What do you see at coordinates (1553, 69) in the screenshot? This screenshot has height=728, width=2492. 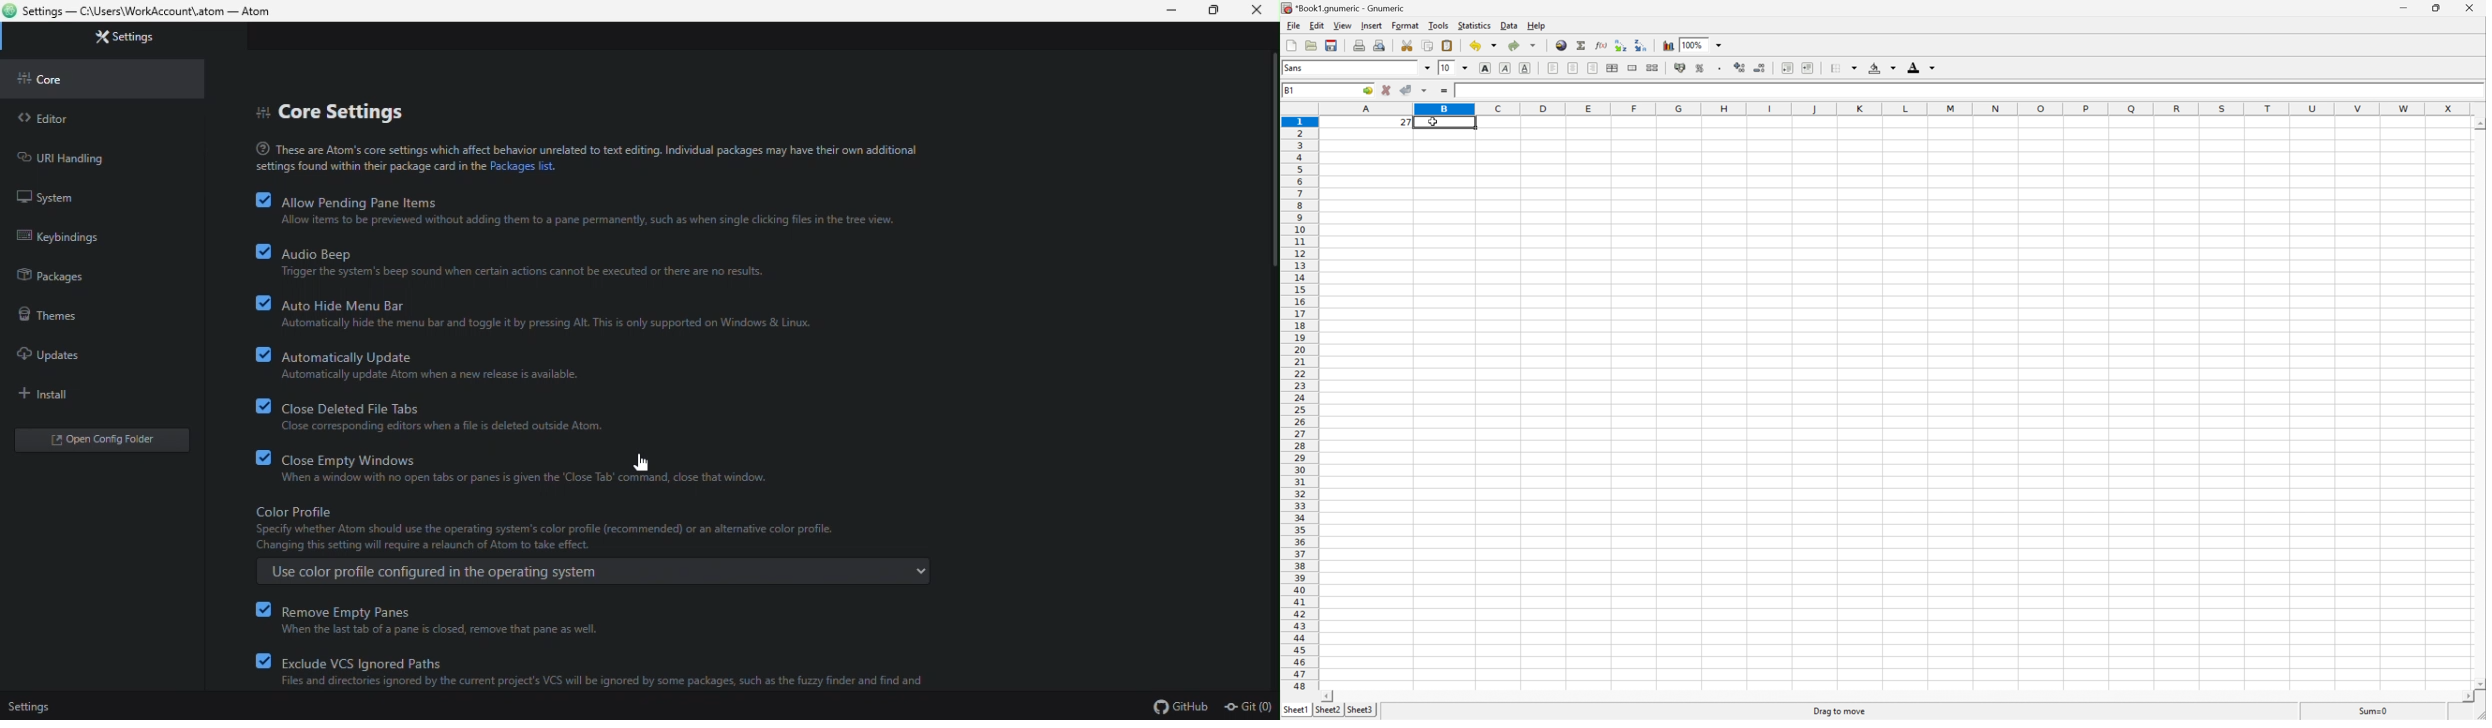 I see `Align Left` at bounding box center [1553, 69].